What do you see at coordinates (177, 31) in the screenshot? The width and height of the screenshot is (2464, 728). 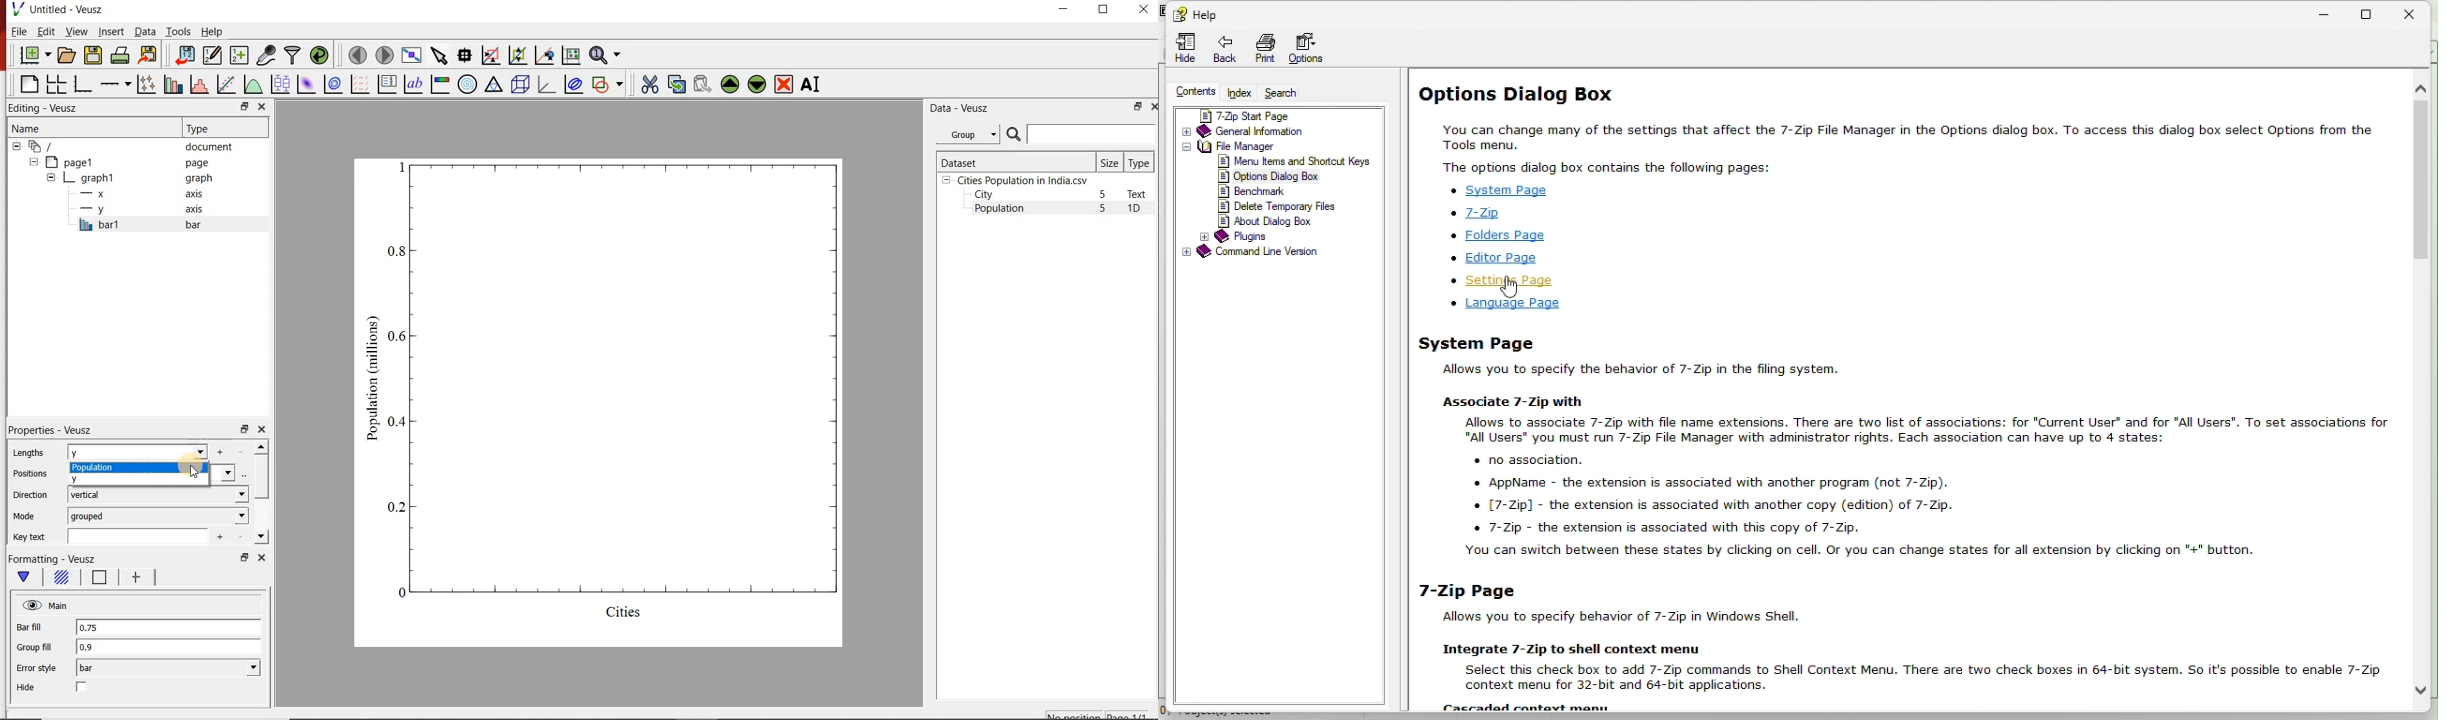 I see `Tools` at bounding box center [177, 31].